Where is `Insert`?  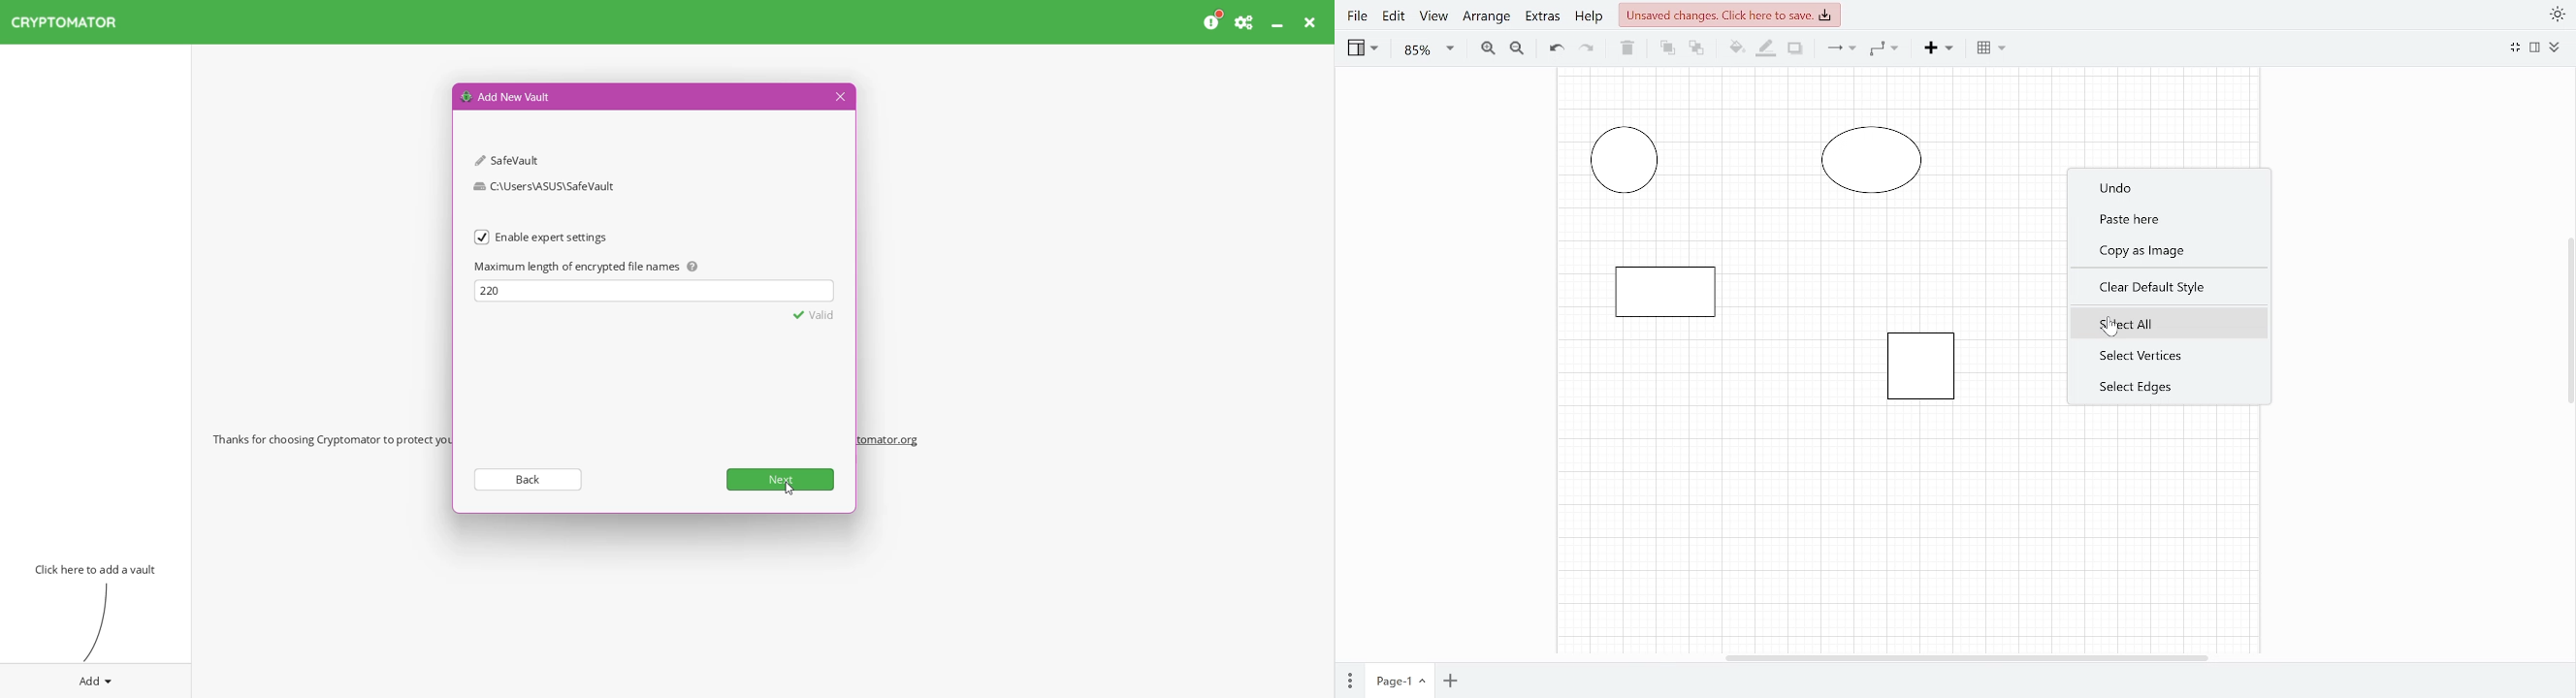 Insert is located at coordinates (1942, 50).